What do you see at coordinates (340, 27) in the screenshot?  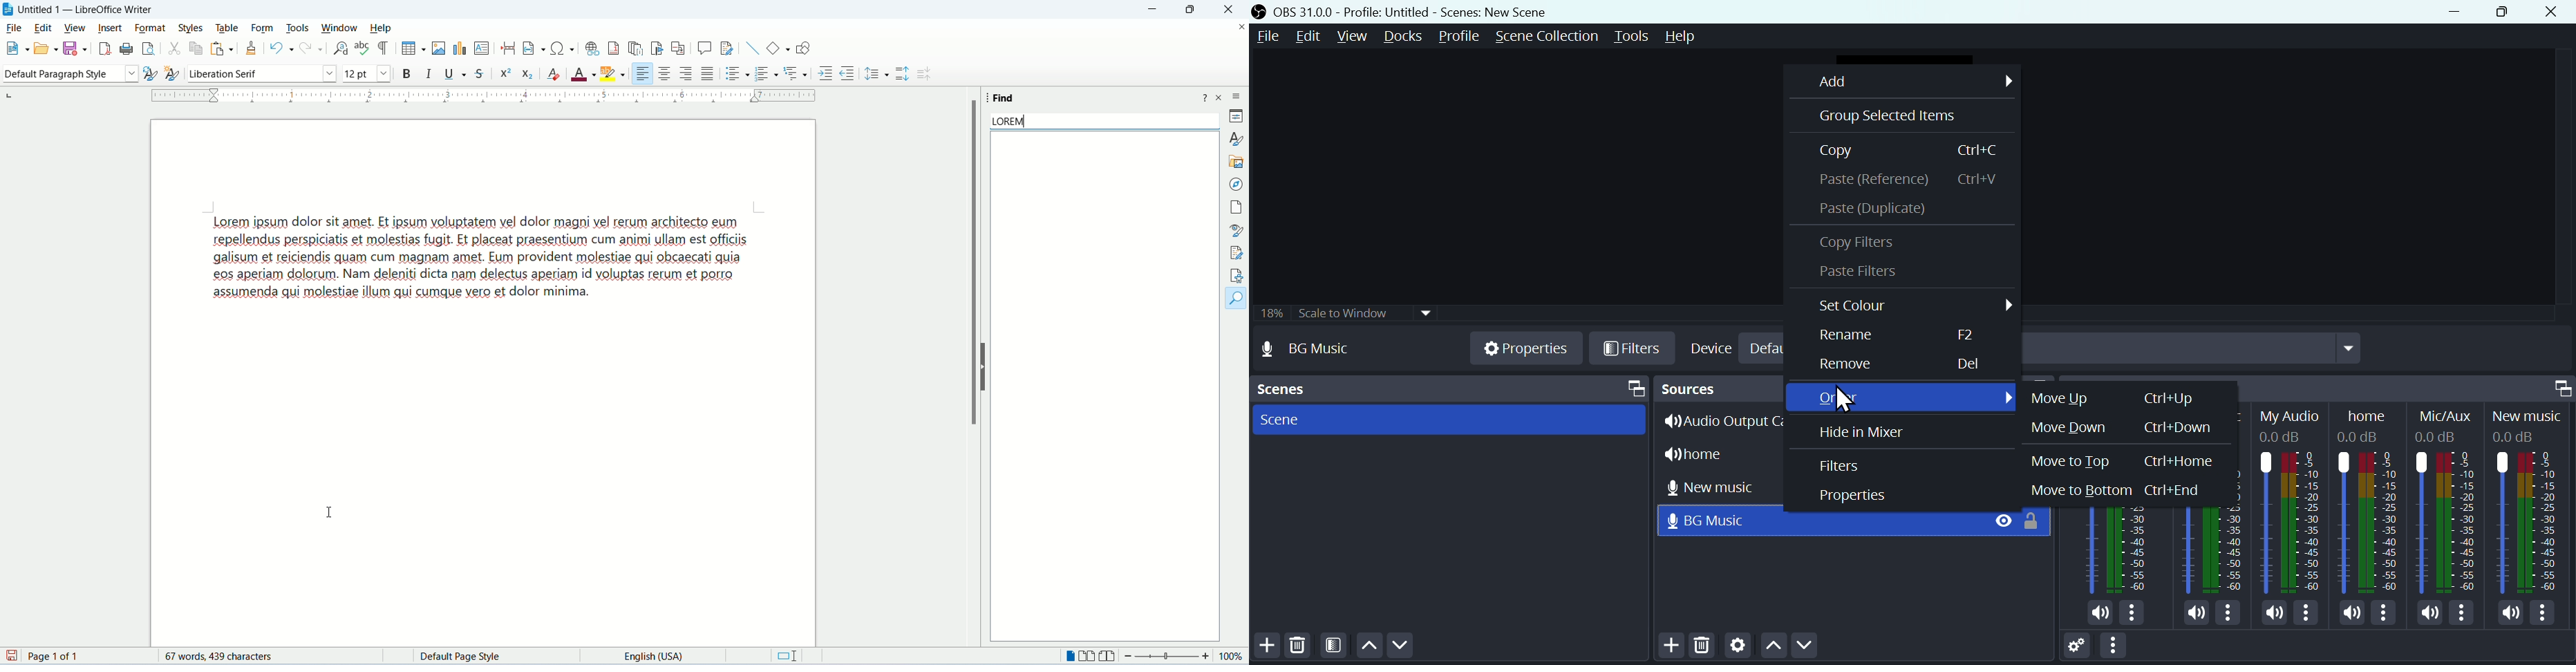 I see `window` at bounding box center [340, 27].